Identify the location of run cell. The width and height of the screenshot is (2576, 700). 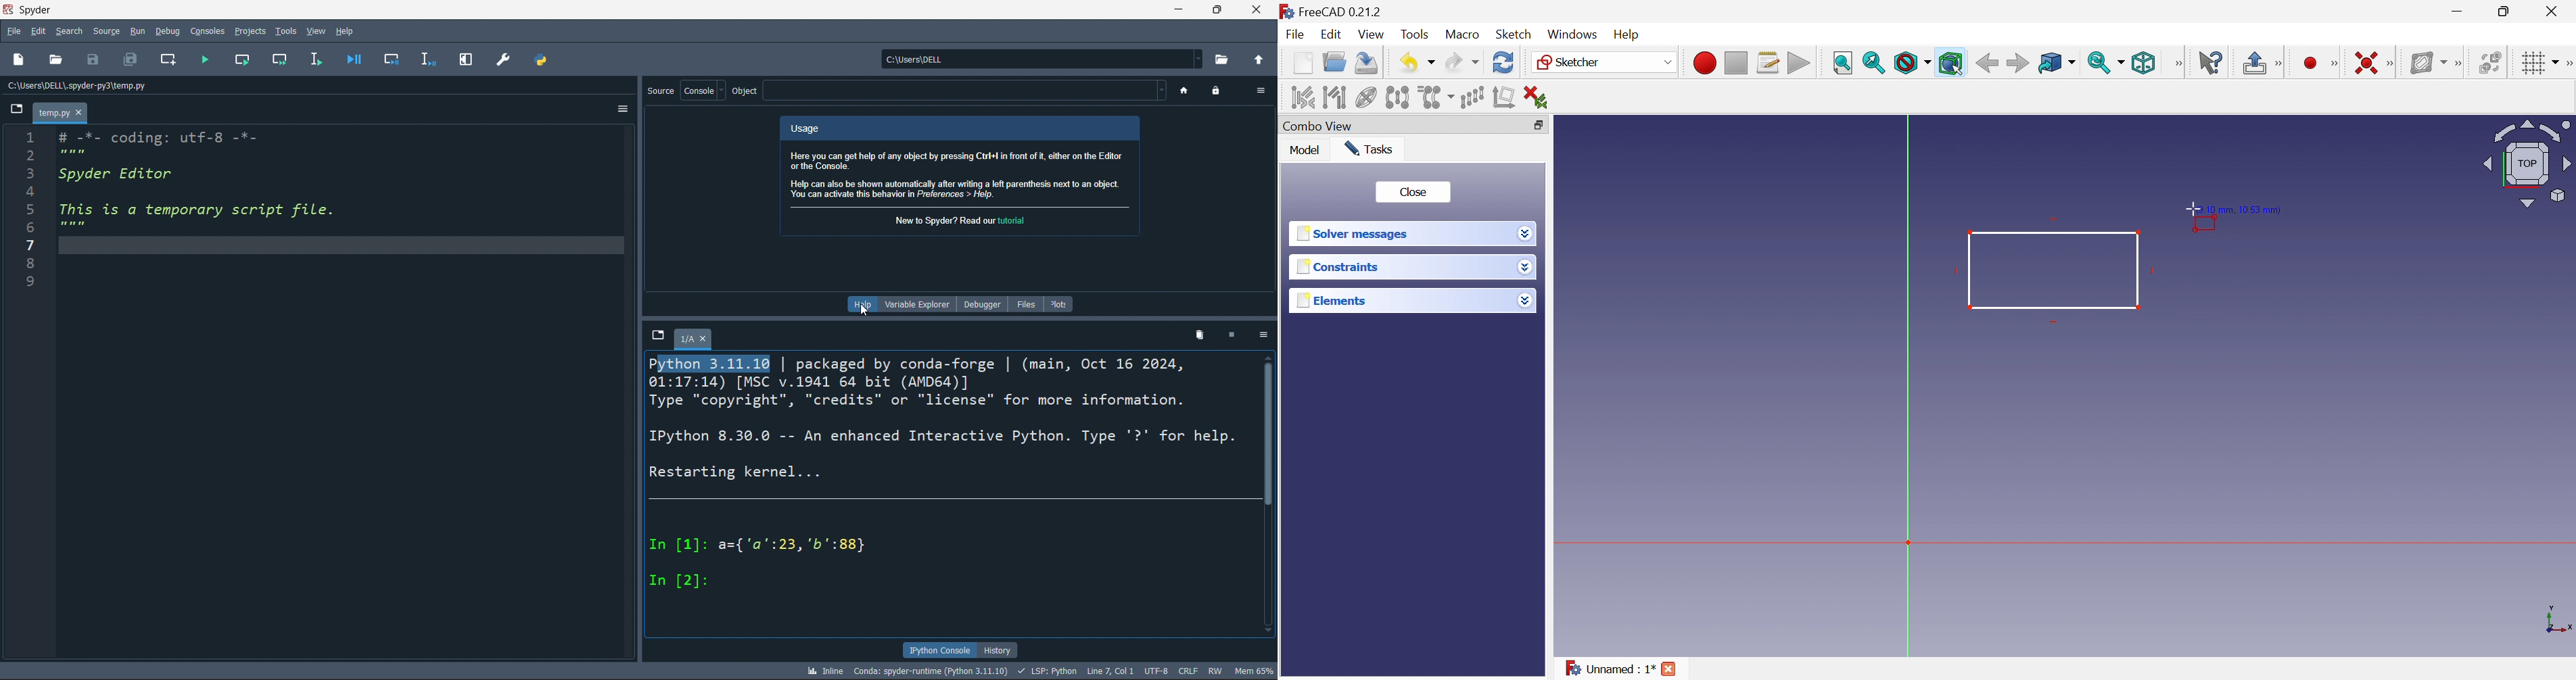
(244, 59).